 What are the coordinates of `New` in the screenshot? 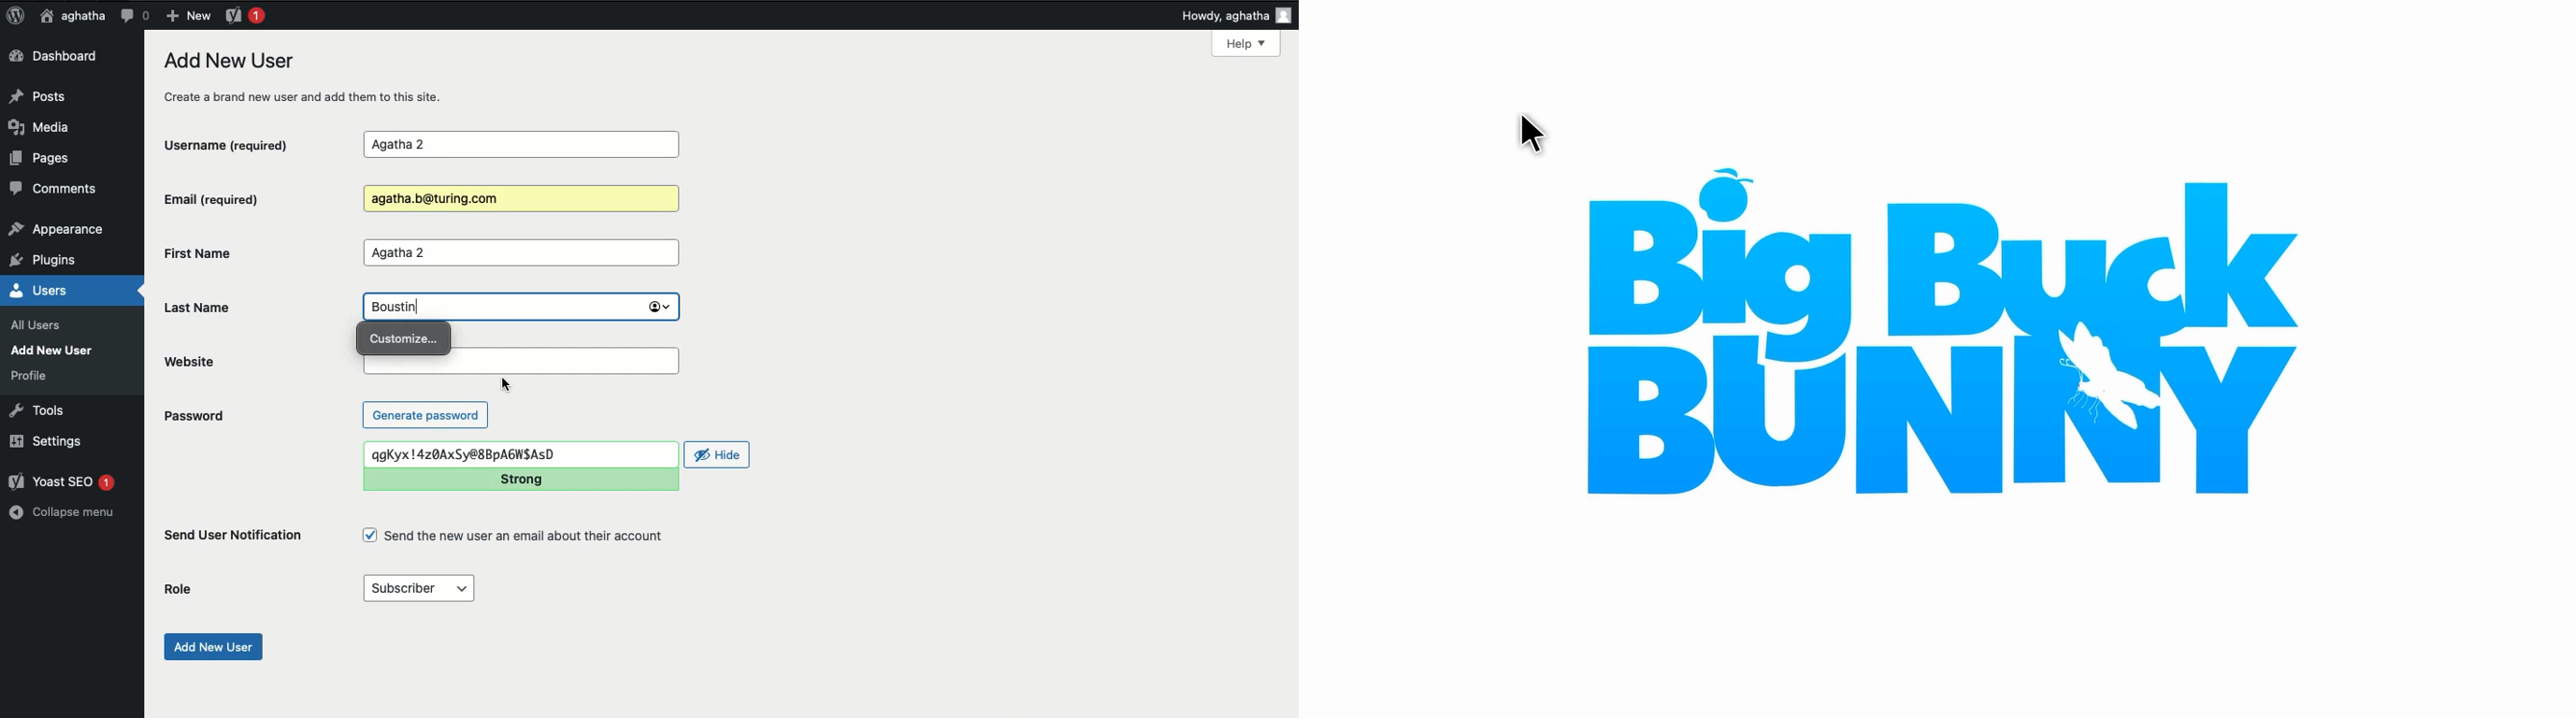 It's located at (188, 14).